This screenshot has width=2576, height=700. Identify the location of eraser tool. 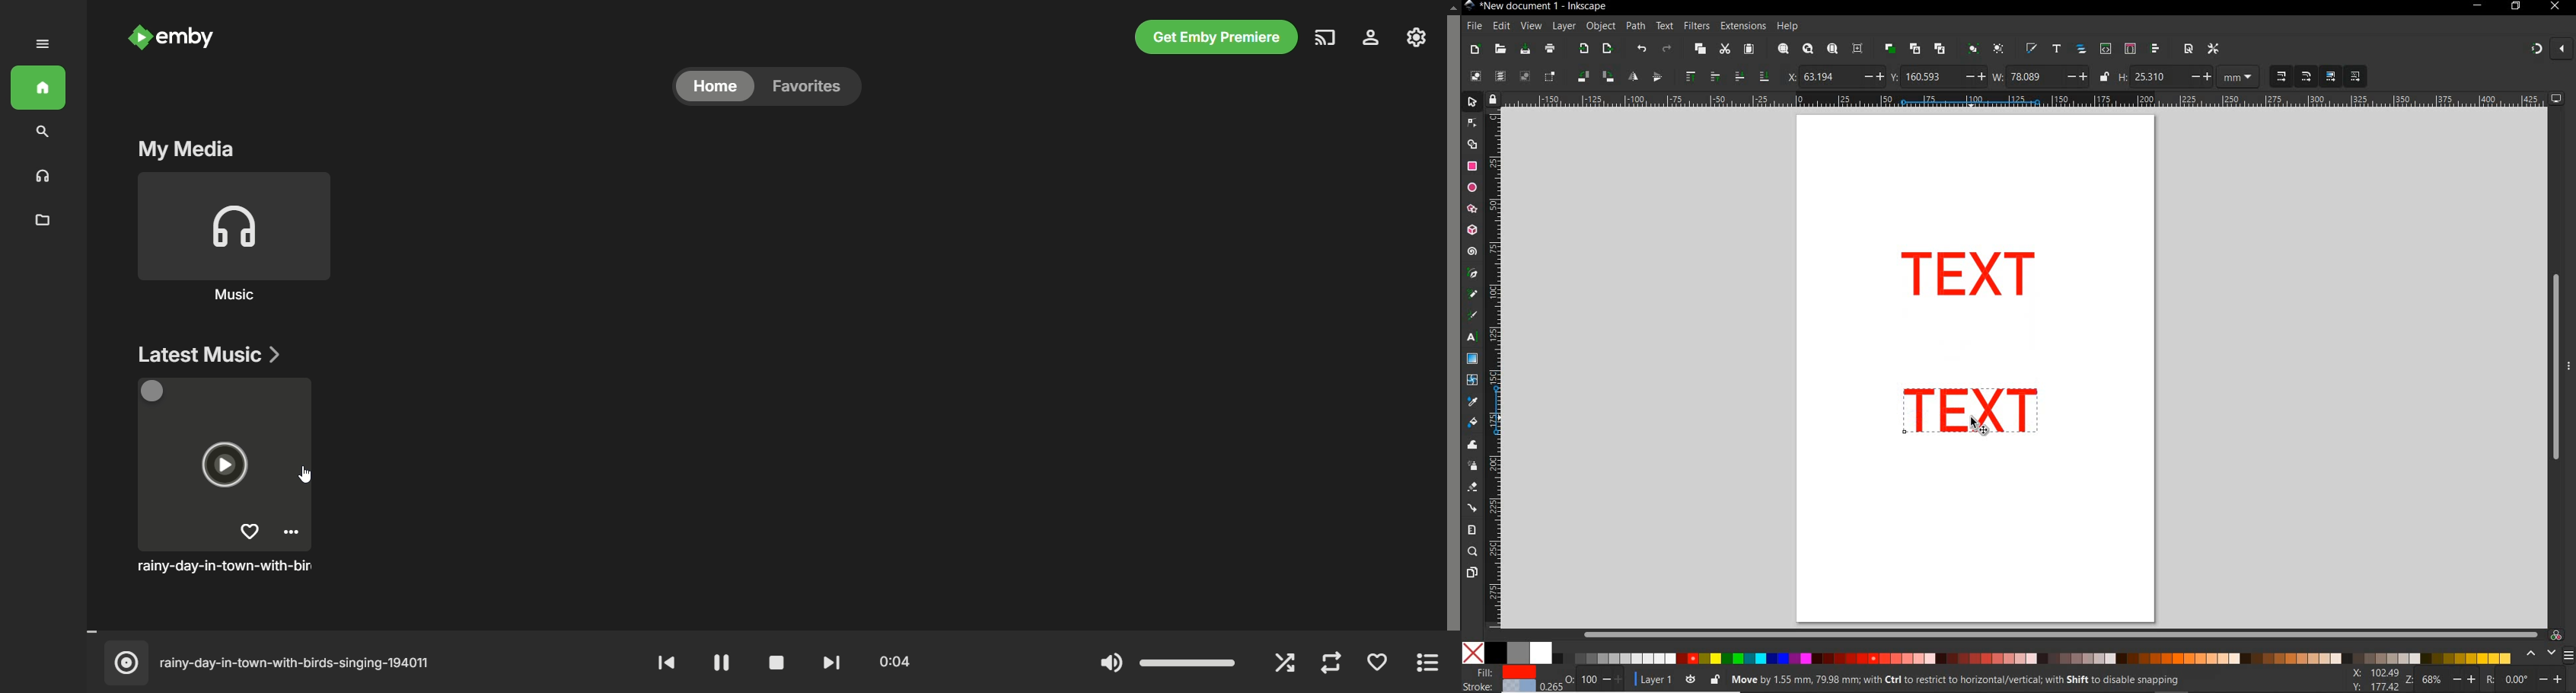
(1472, 488).